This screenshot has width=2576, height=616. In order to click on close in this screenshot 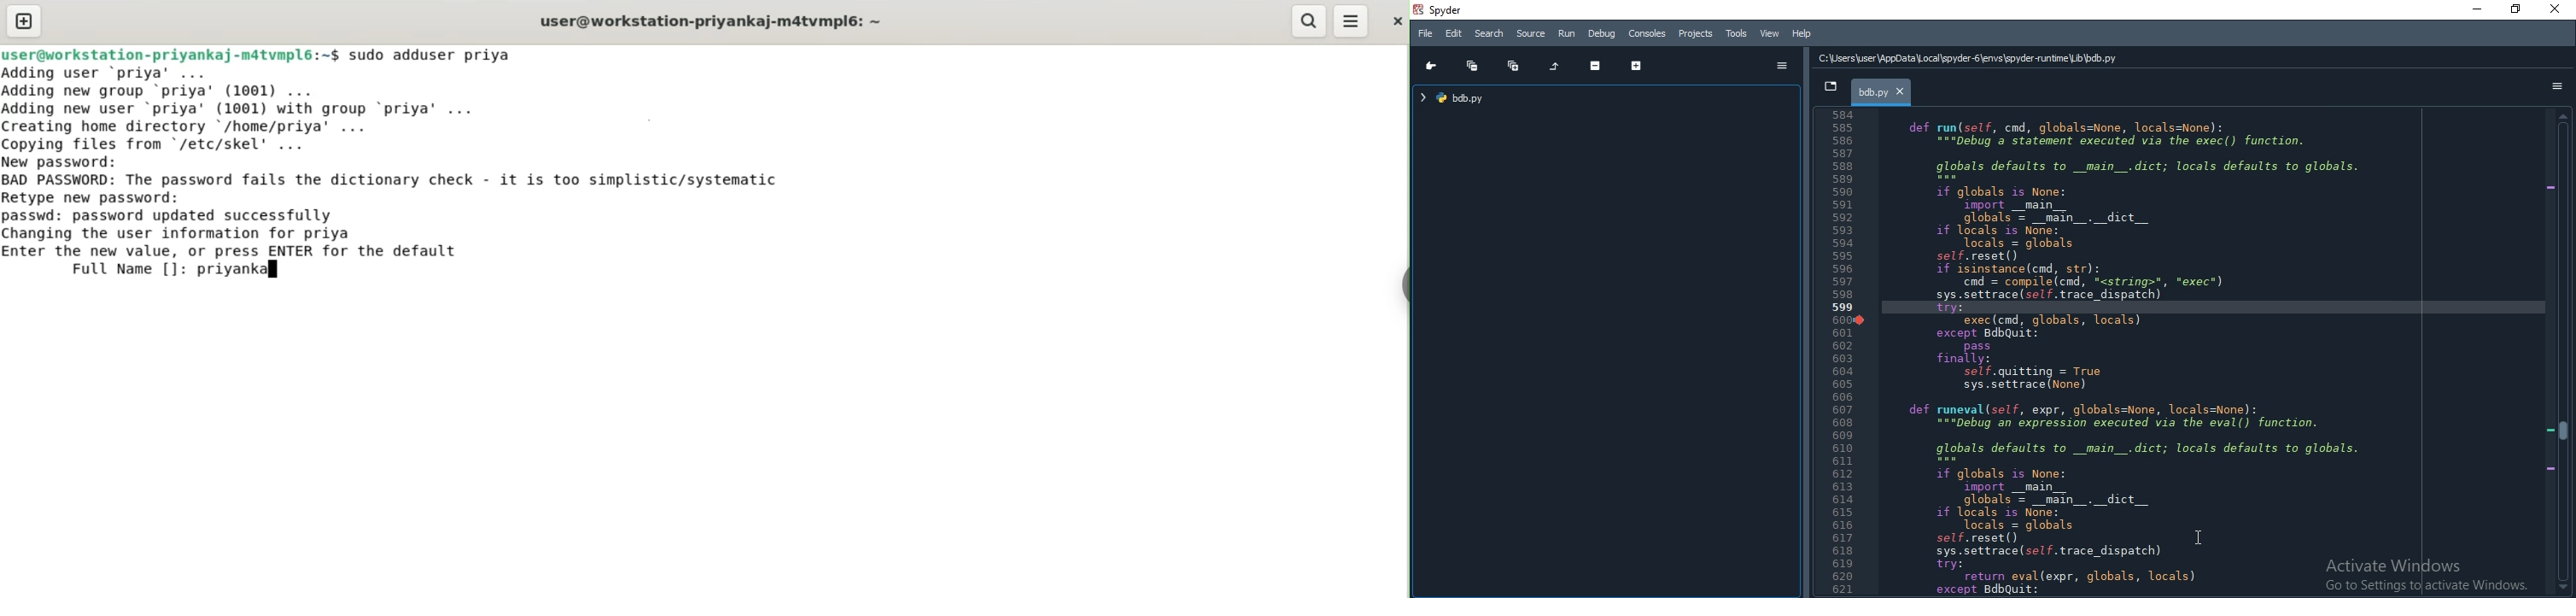, I will do `click(1396, 21)`.